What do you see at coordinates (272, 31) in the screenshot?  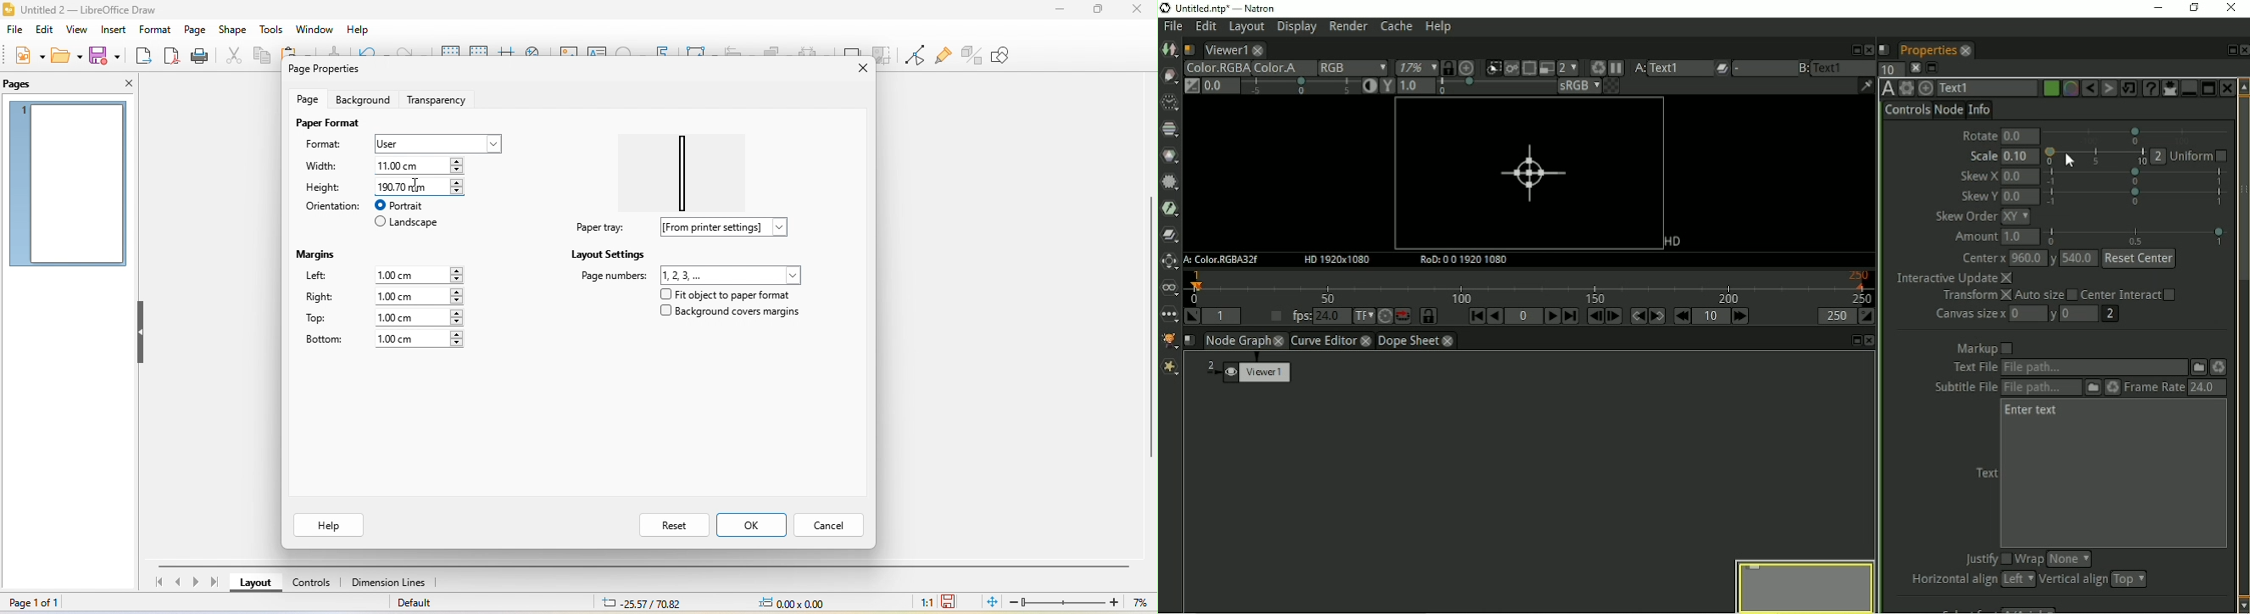 I see `tools` at bounding box center [272, 31].